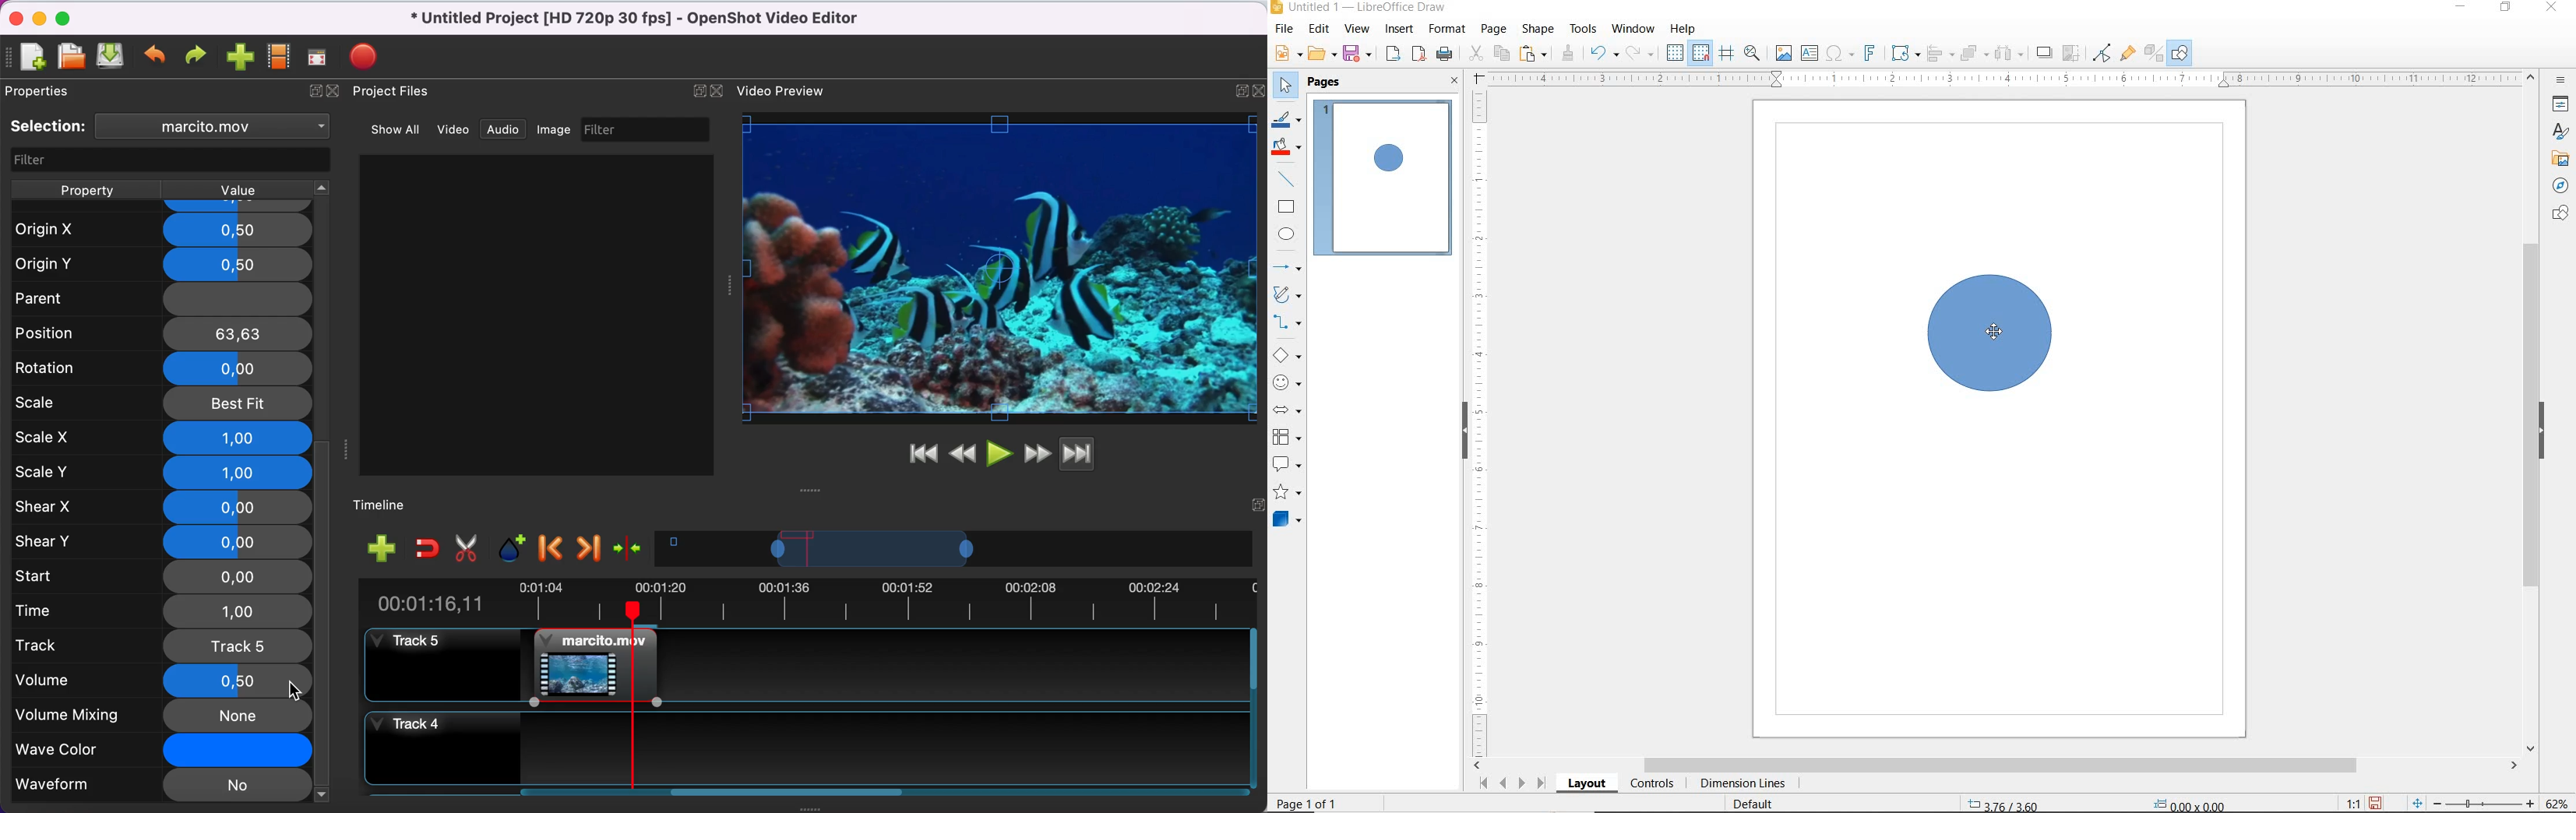 This screenshot has height=840, width=2576. Describe the element at coordinates (1584, 30) in the screenshot. I see `TOOLS` at that location.